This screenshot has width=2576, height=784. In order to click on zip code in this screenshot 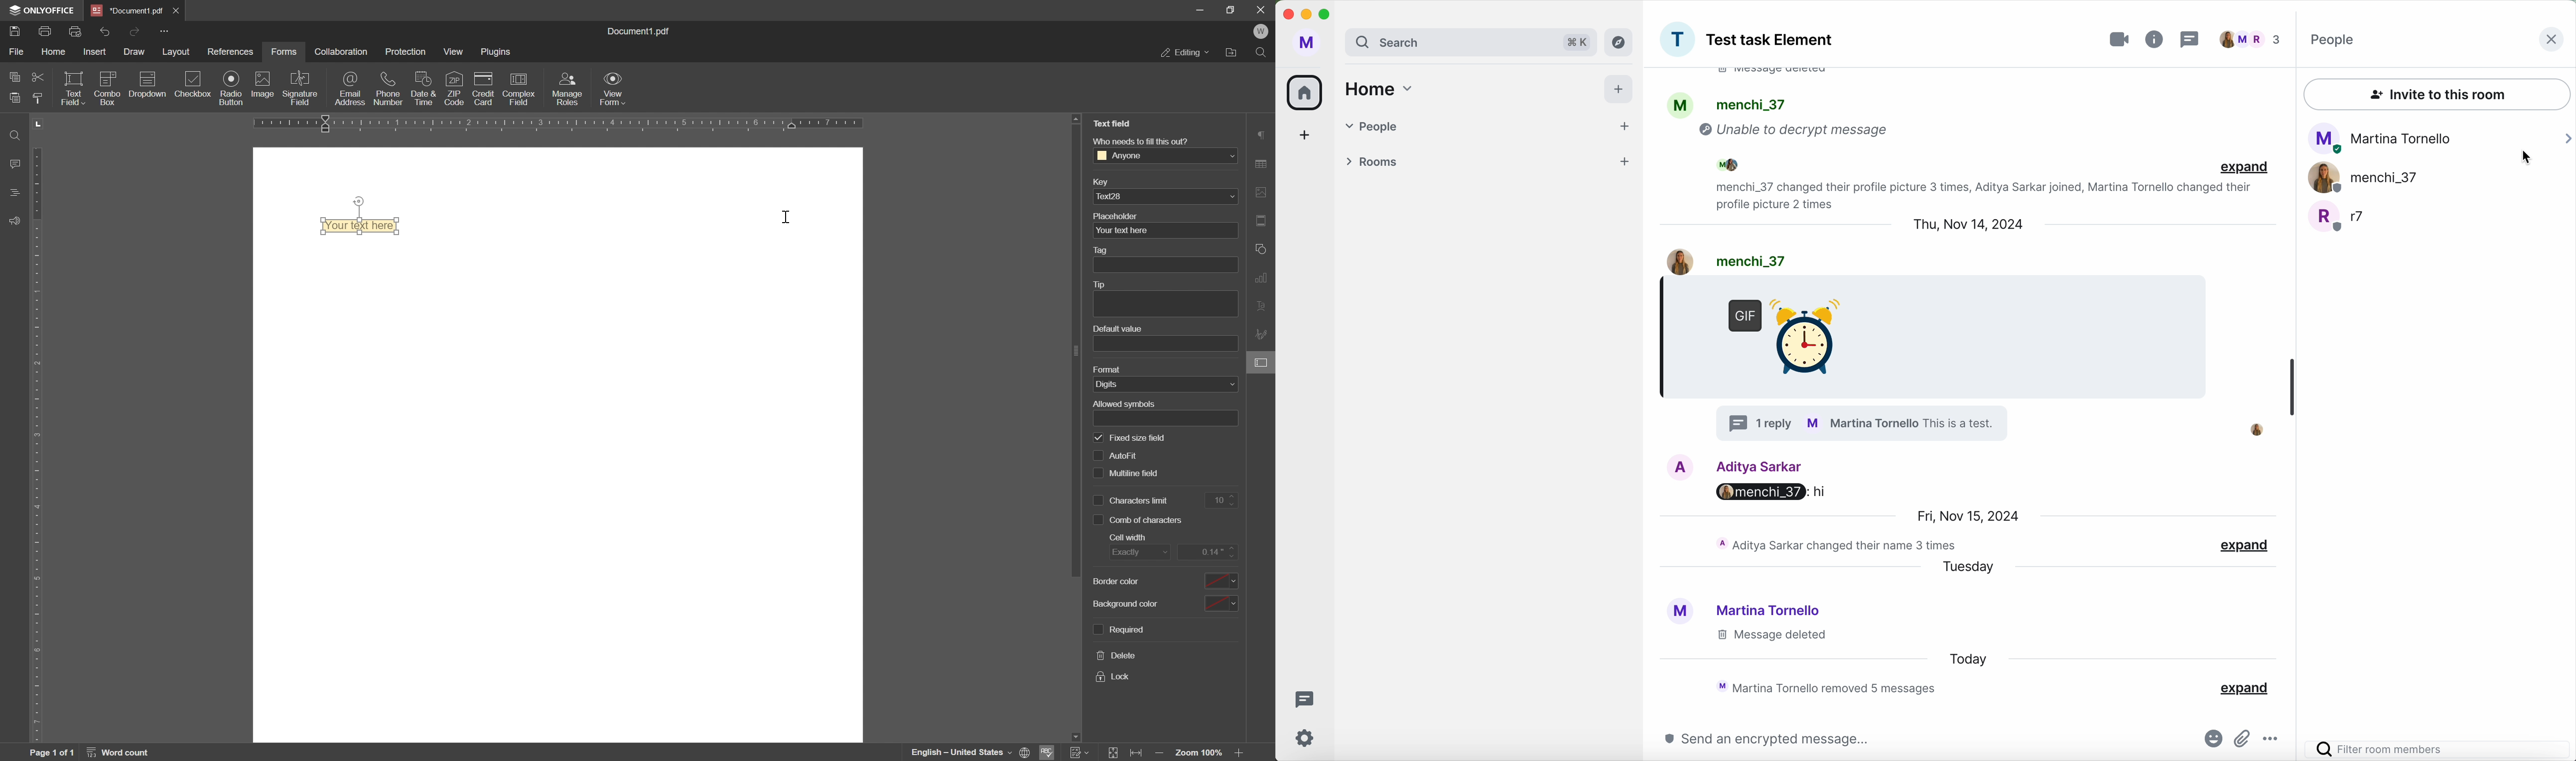, I will do `click(455, 89)`.